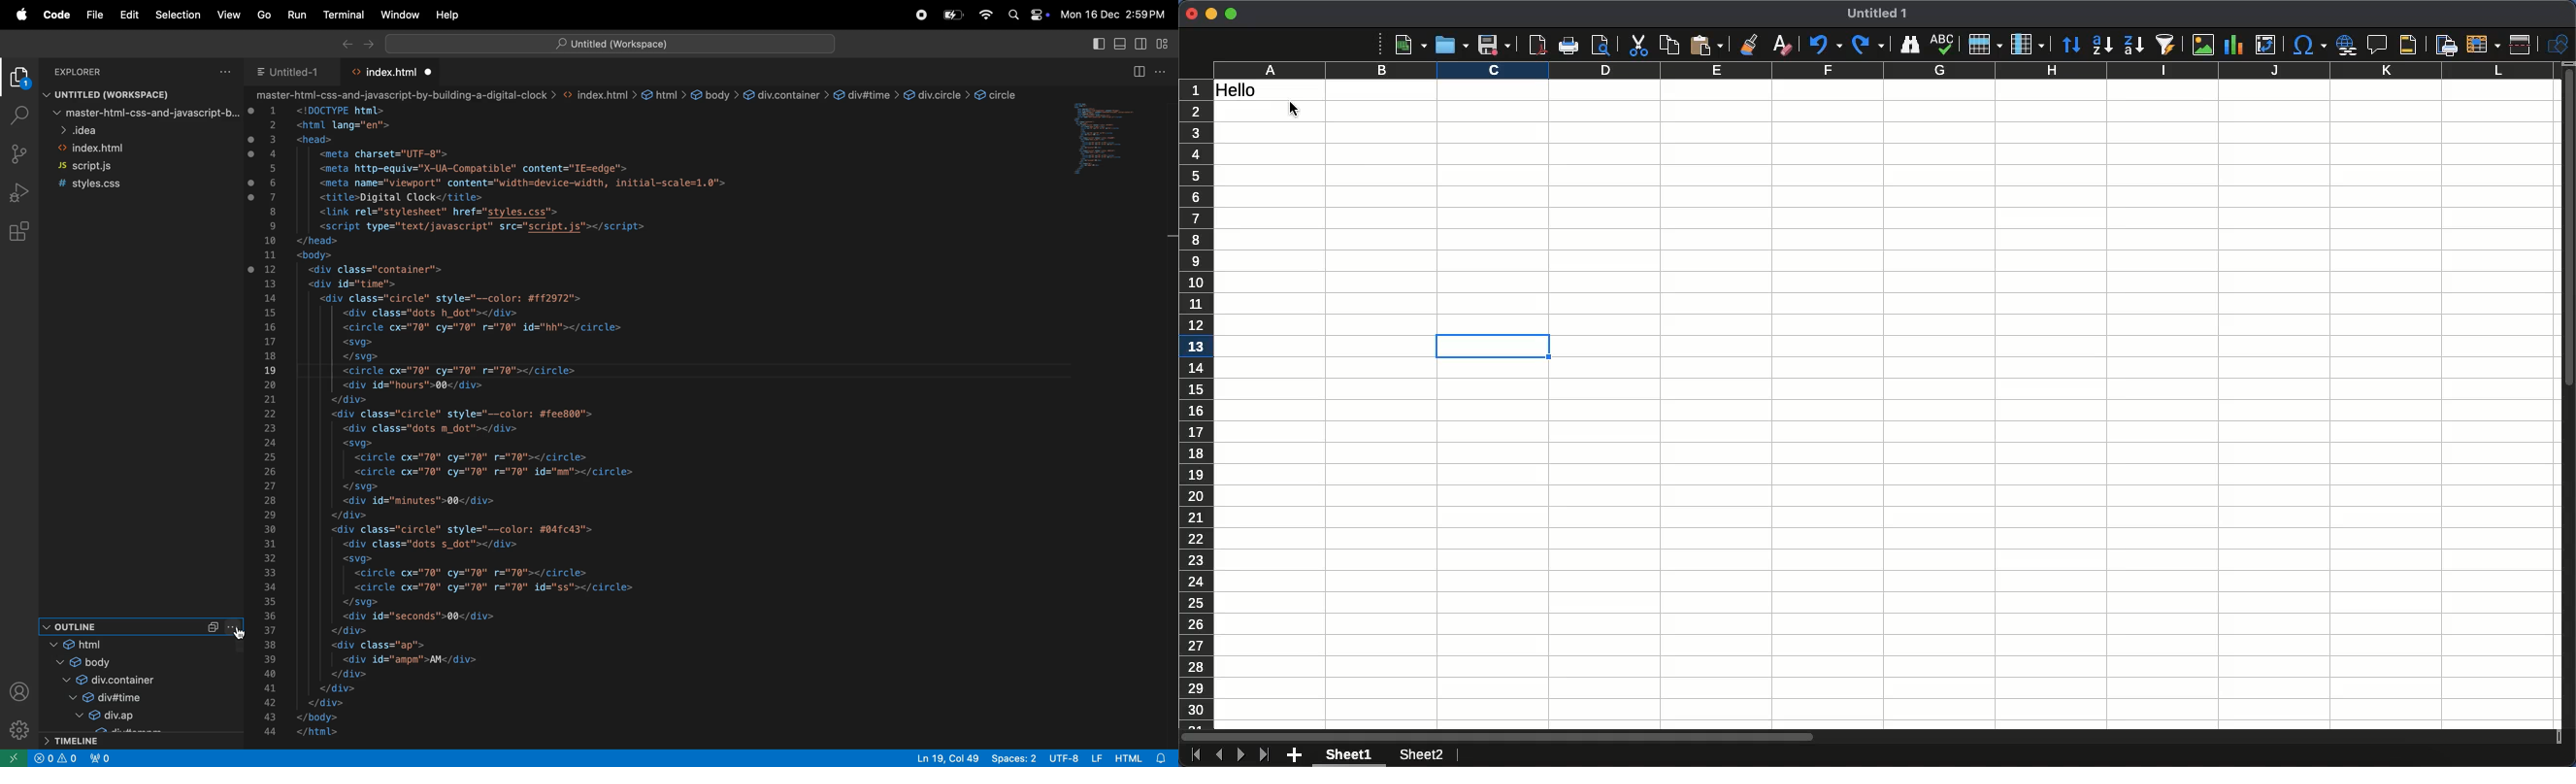 This screenshot has width=2576, height=784. What do you see at coordinates (1076, 759) in the screenshot?
I see `urf 8` at bounding box center [1076, 759].